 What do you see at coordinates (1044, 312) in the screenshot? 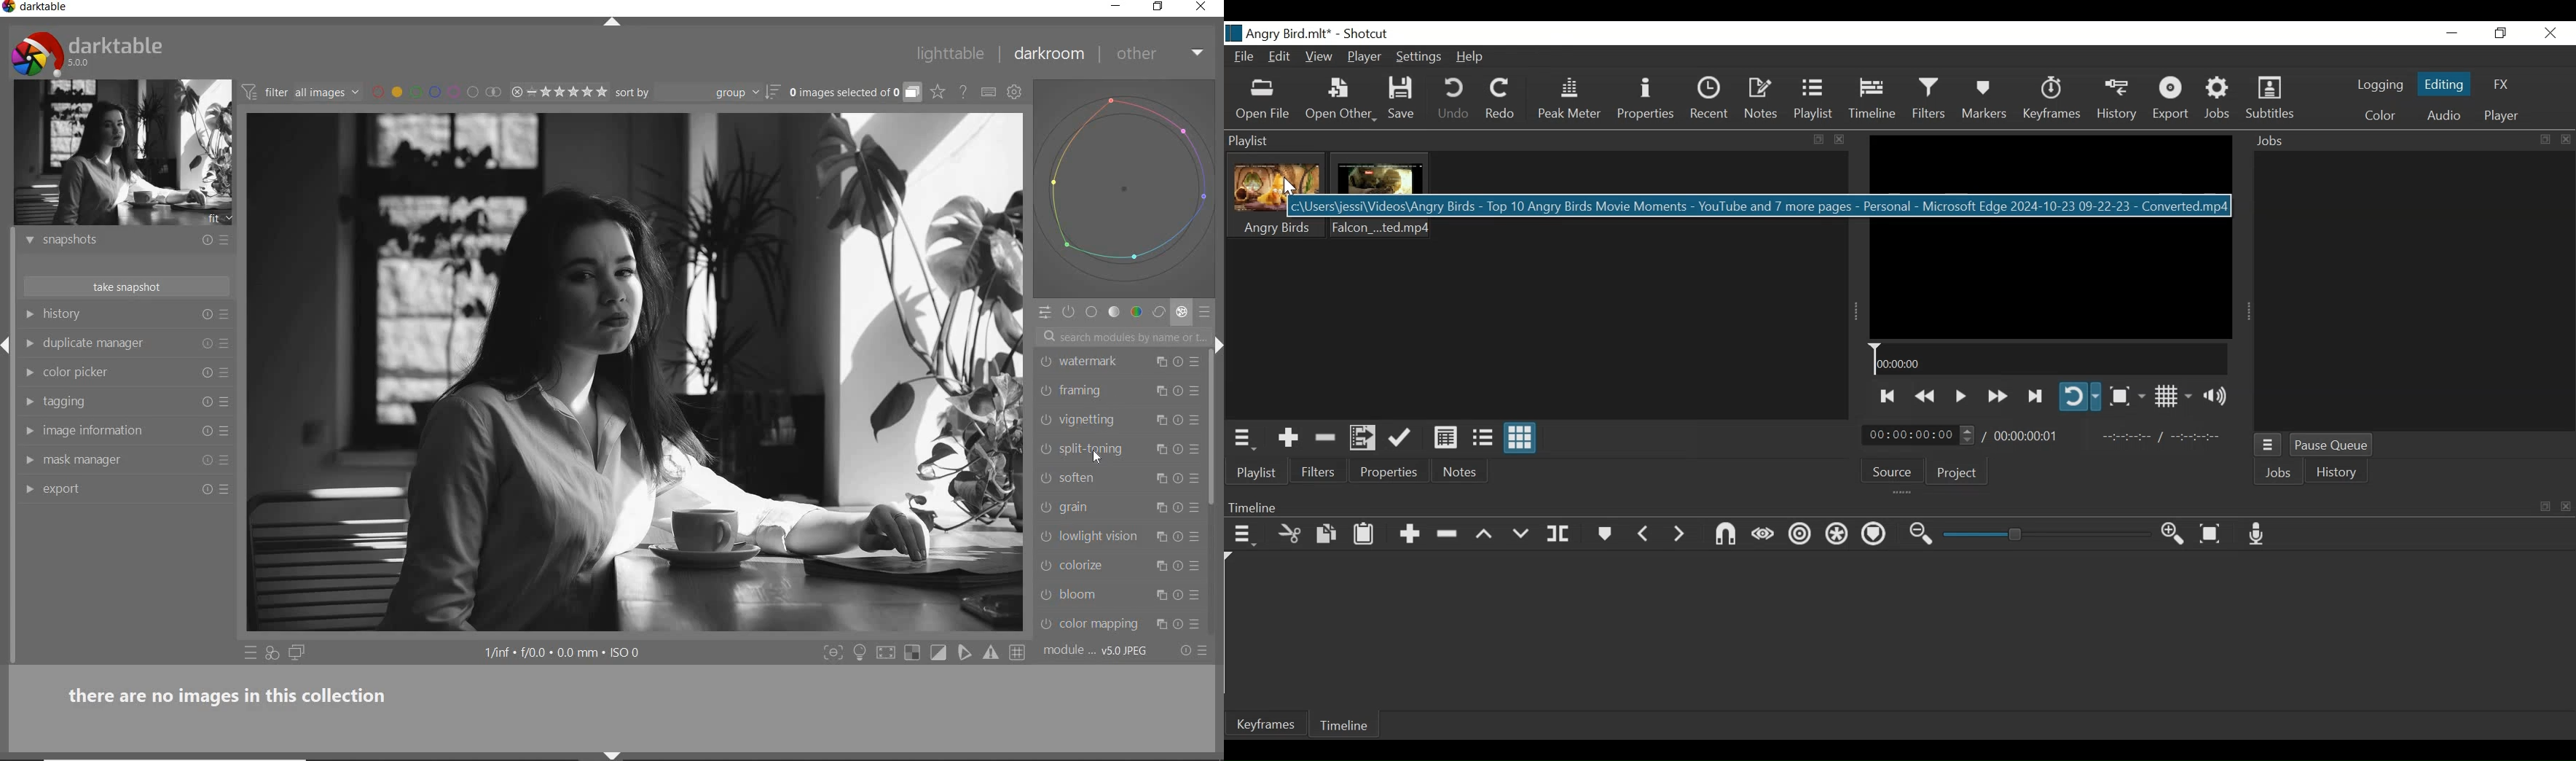
I see `quick access panel` at bounding box center [1044, 312].